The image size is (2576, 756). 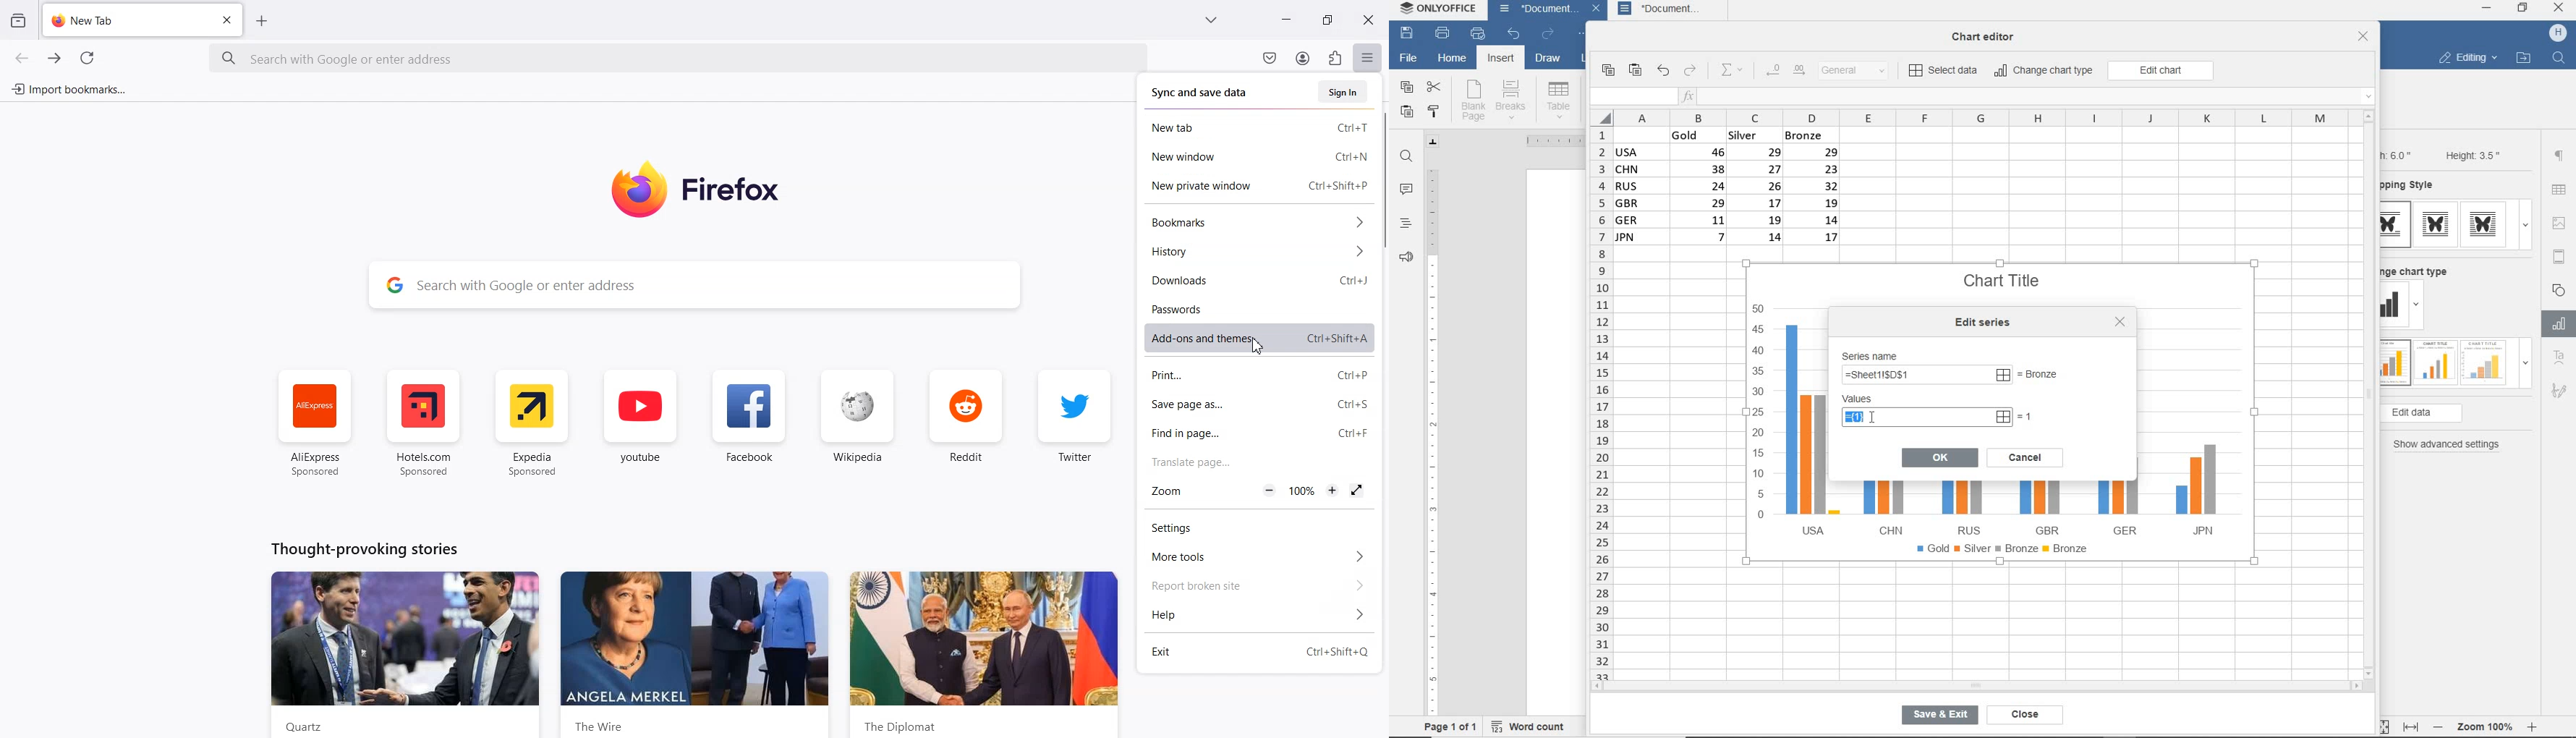 What do you see at coordinates (2488, 725) in the screenshot?
I see `zoom 100%` at bounding box center [2488, 725].